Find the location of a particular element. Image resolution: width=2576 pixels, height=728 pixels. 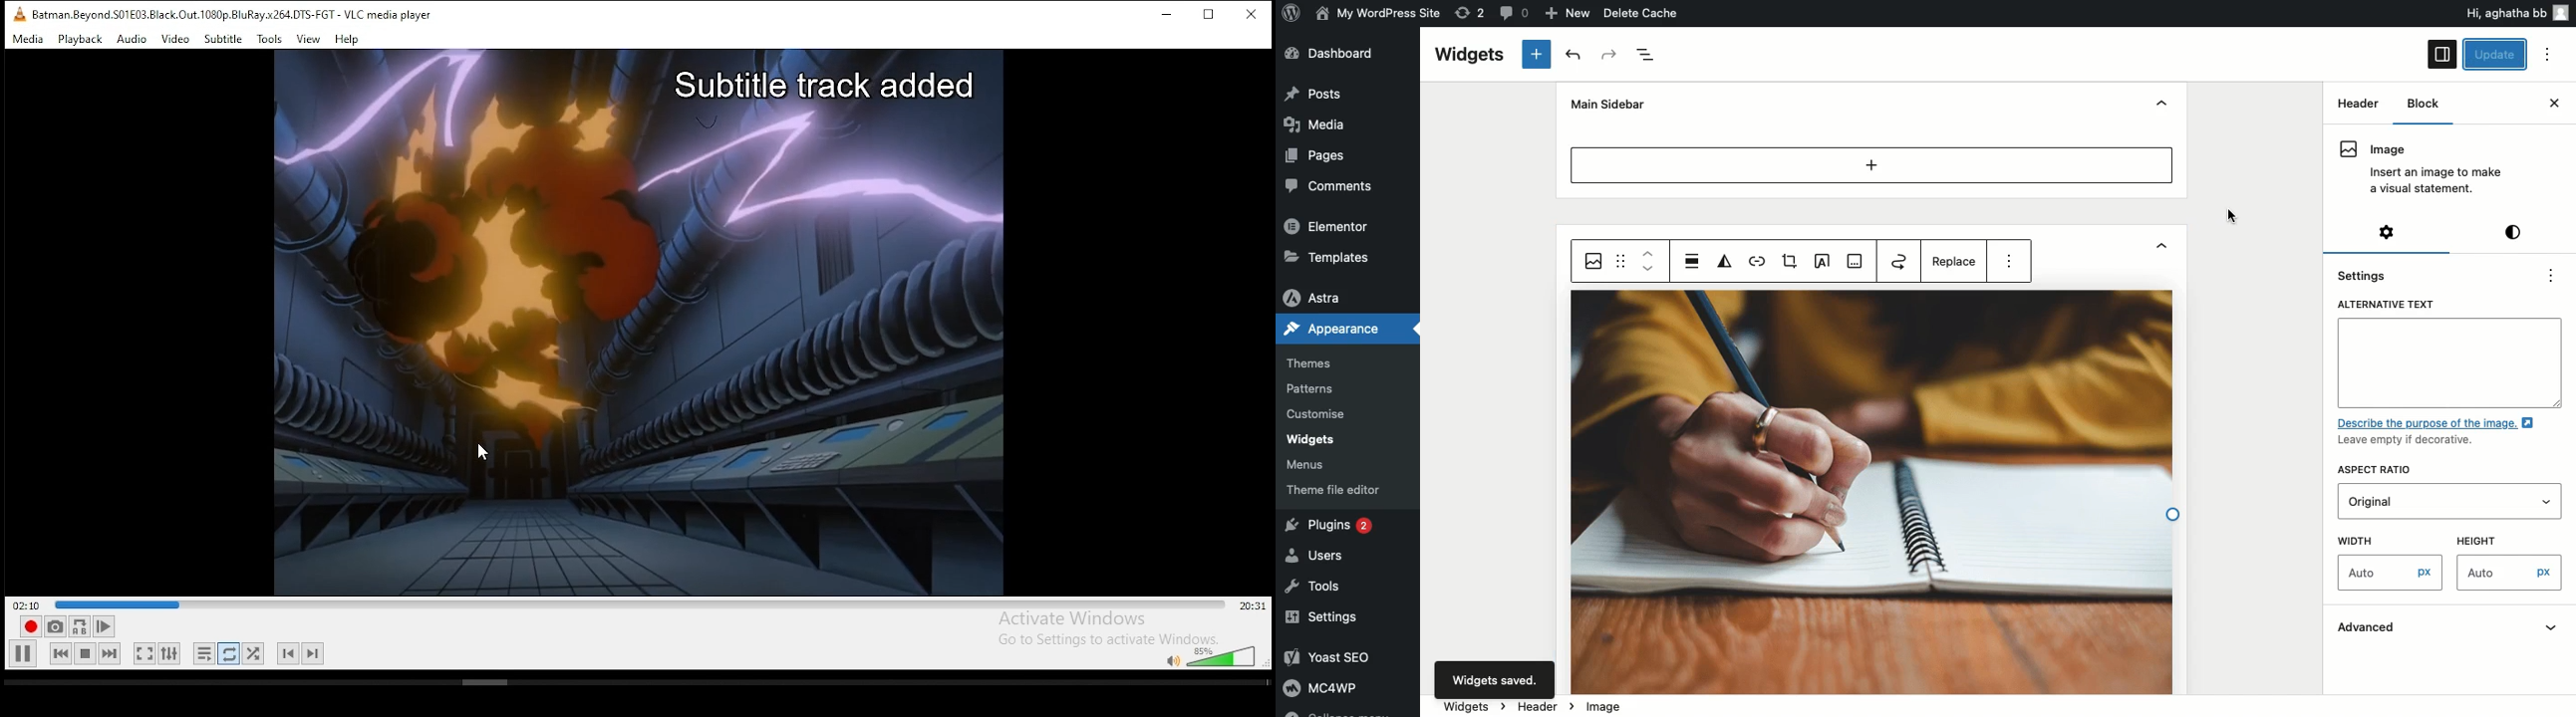

Auto px is located at coordinates (2513, 574).